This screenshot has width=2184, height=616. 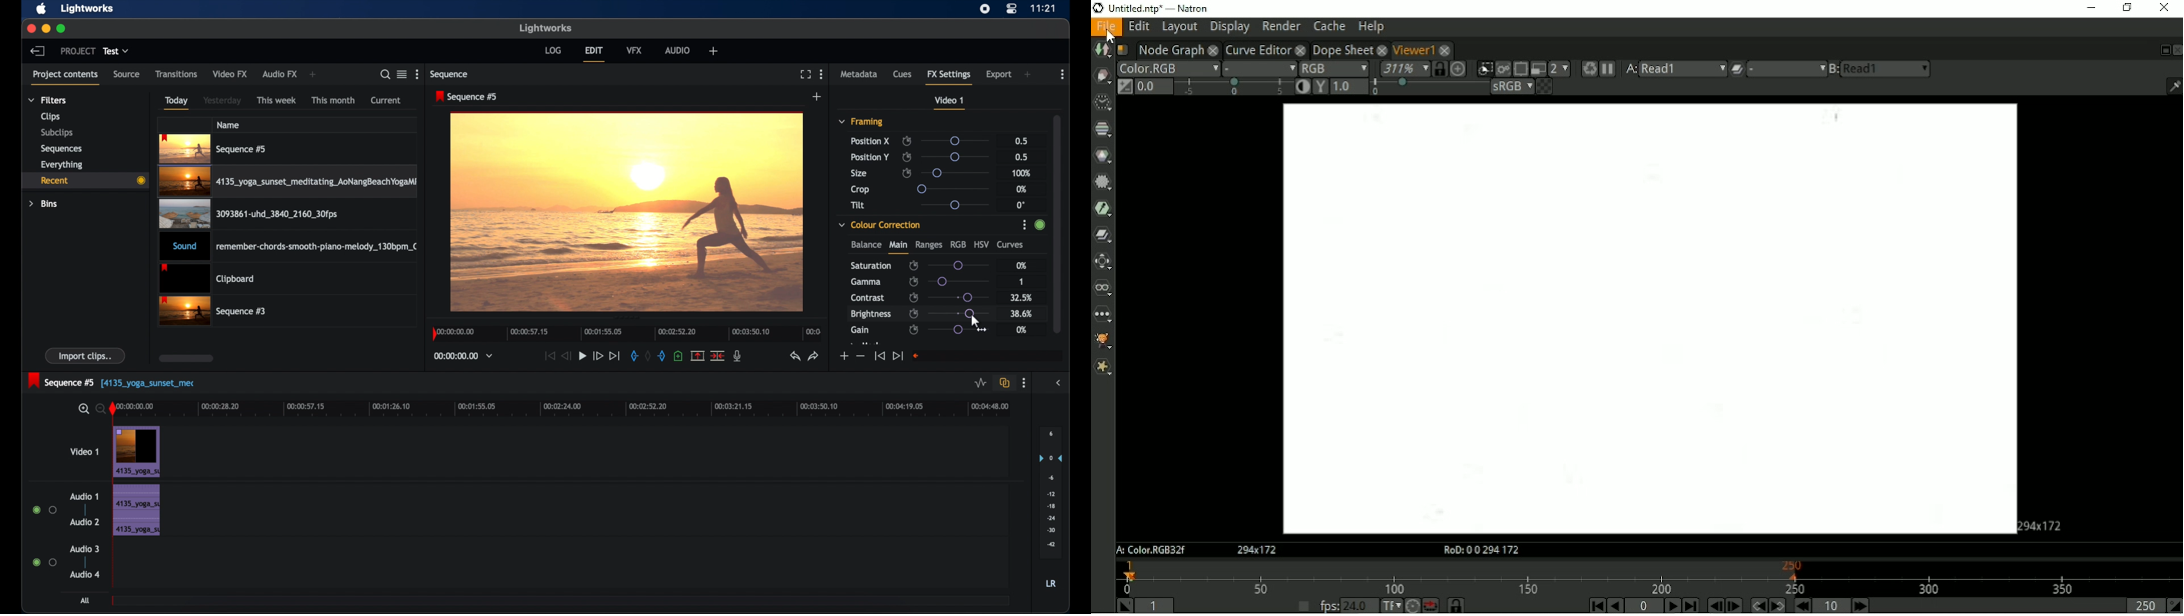 I want to click on Display channels, so click(x=1334, y=68).